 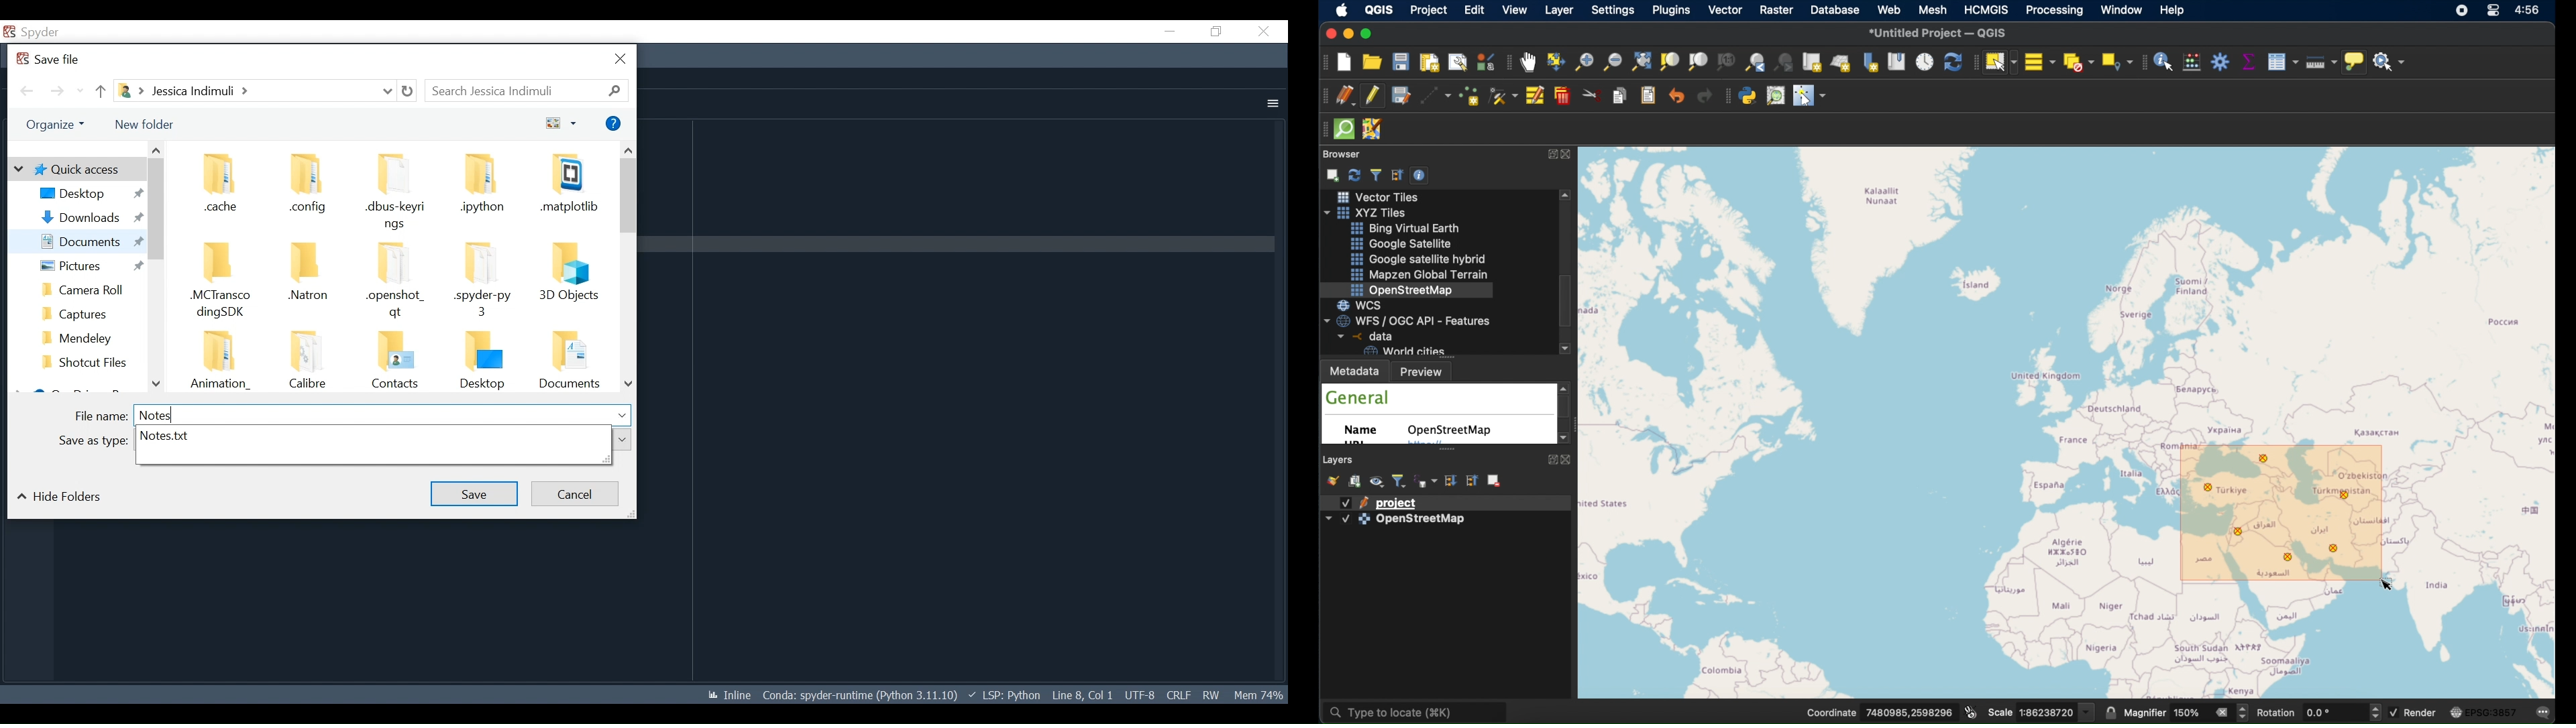 What do you see at coordinates (396, 280) in the screenshot?
I see `Folder` at bounding box center [396, 280].